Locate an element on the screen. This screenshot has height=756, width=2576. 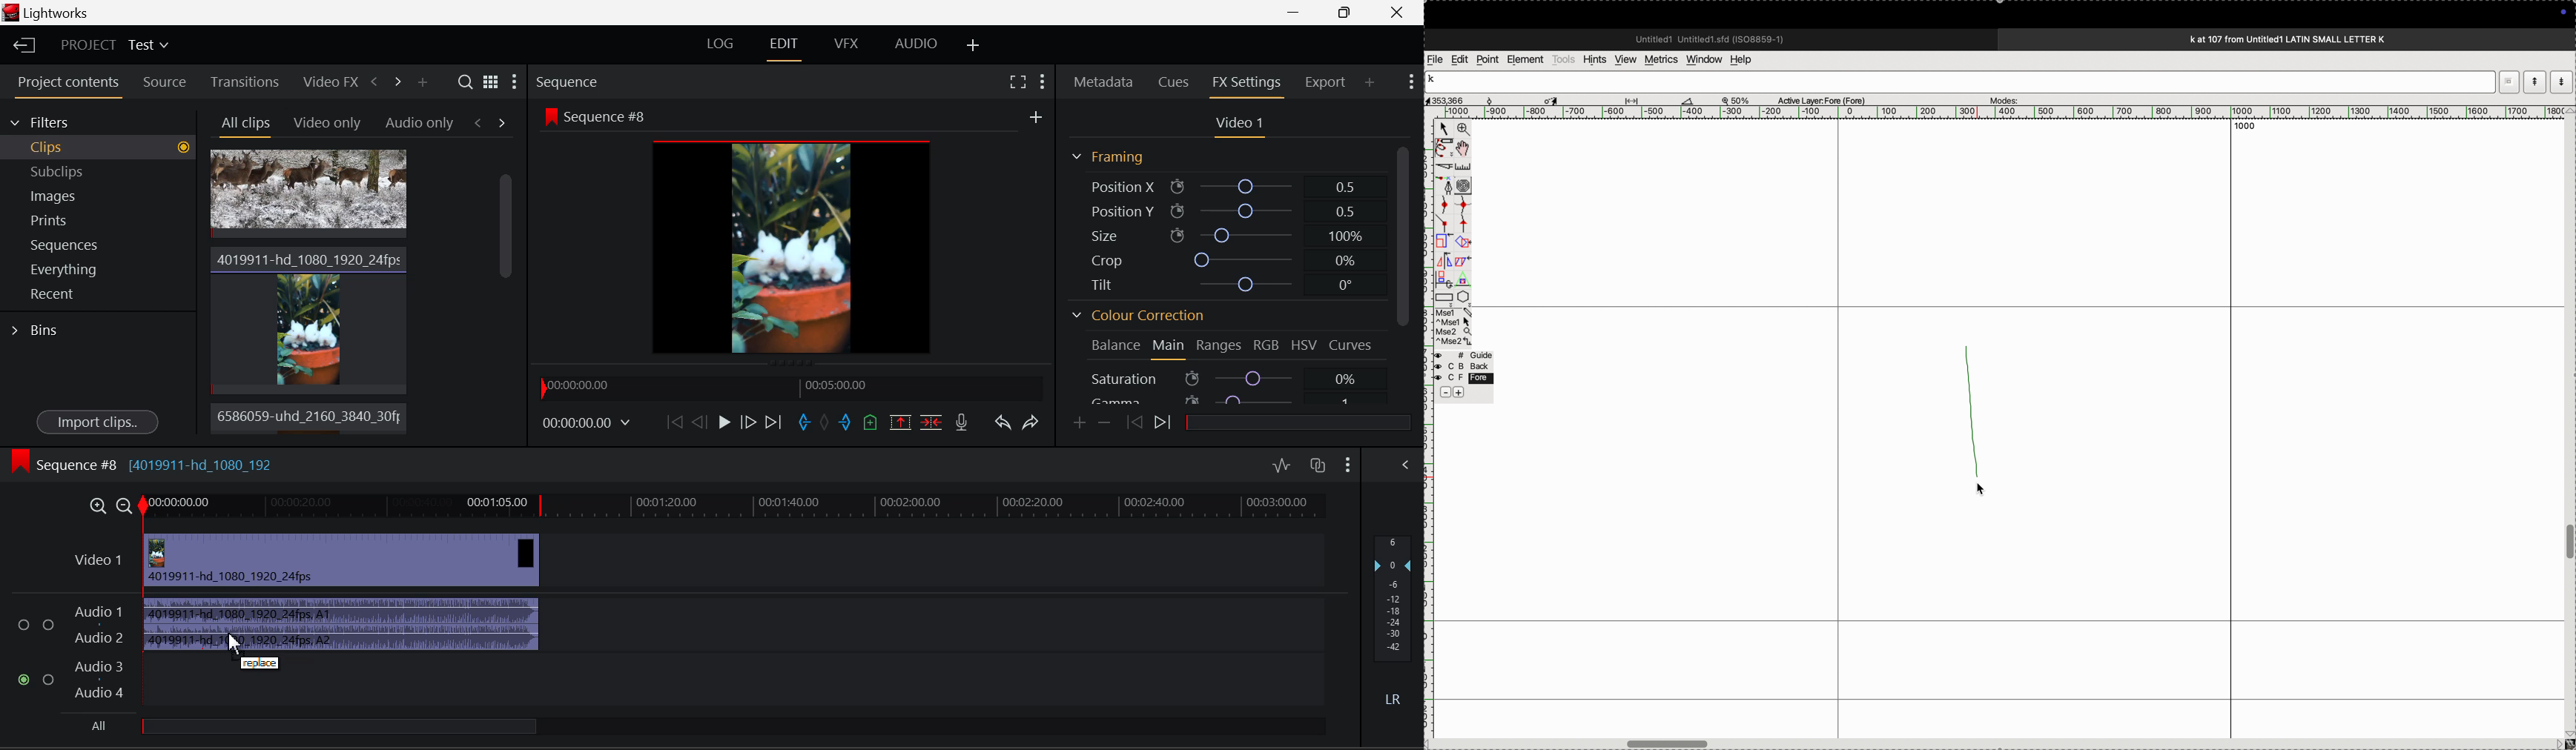
Delete/Cut is located at coordinates (931, 422).